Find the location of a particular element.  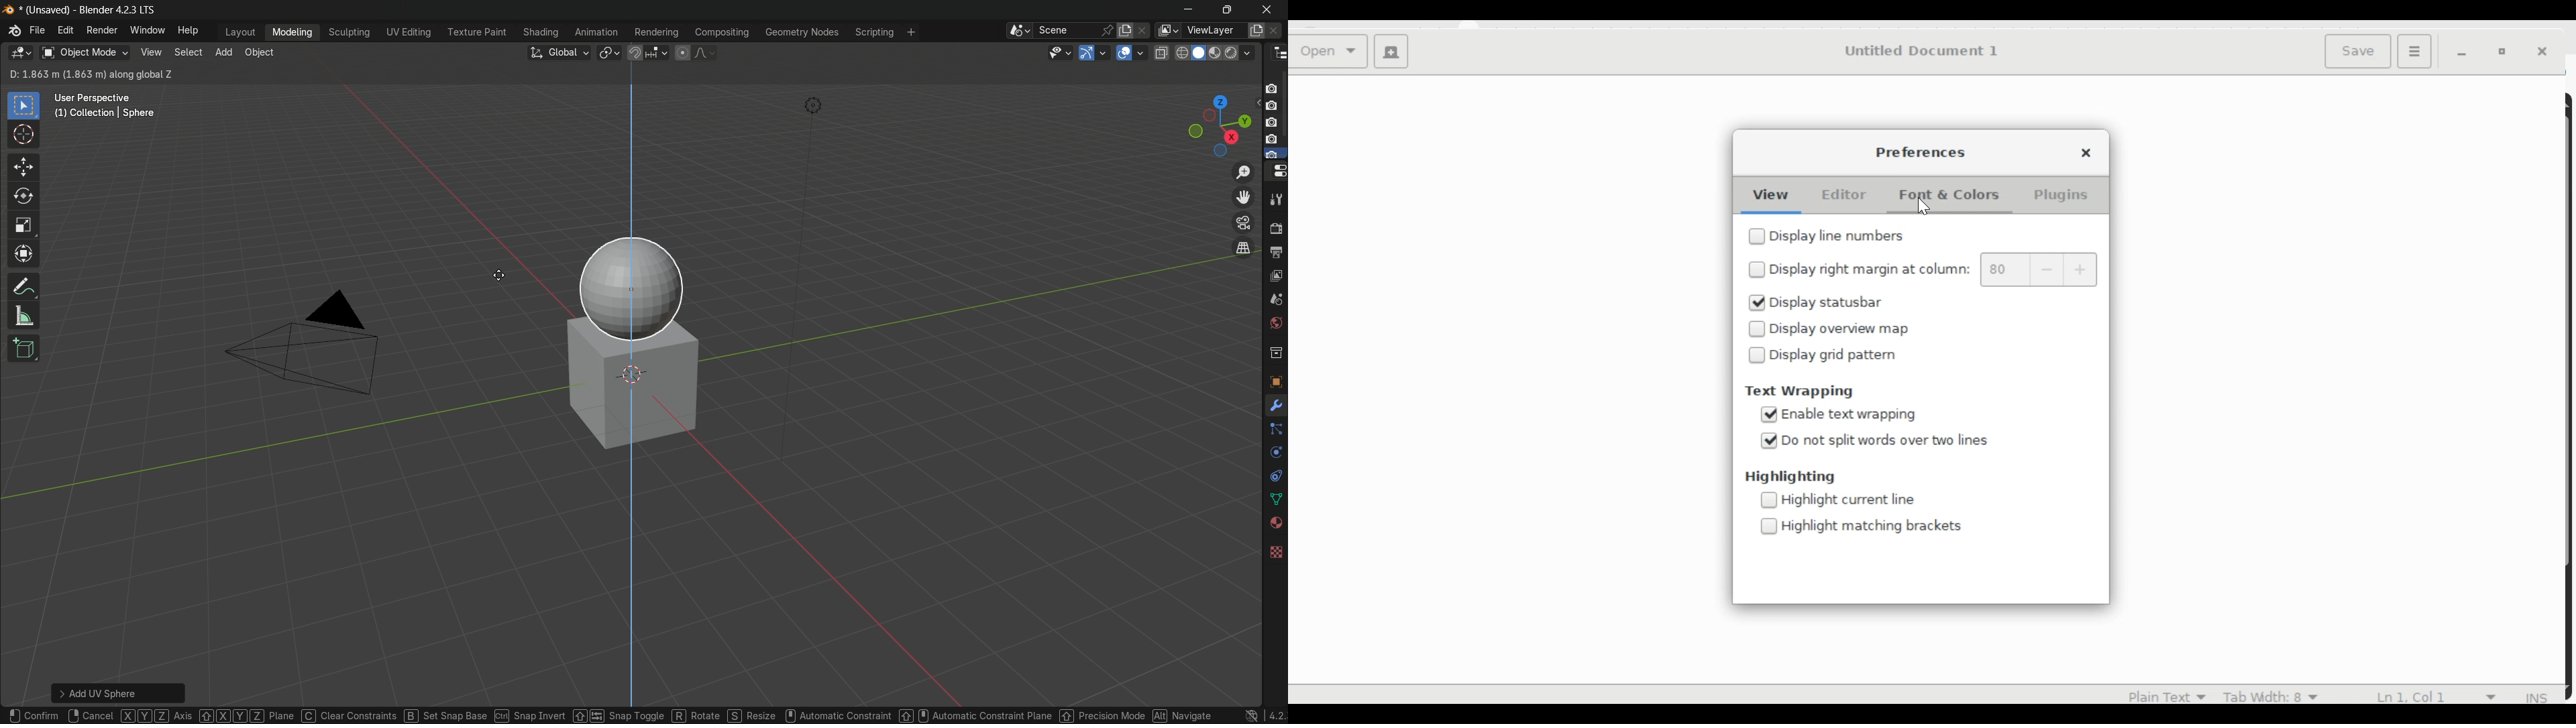

checkbox is located at coordinates (1758, 355).